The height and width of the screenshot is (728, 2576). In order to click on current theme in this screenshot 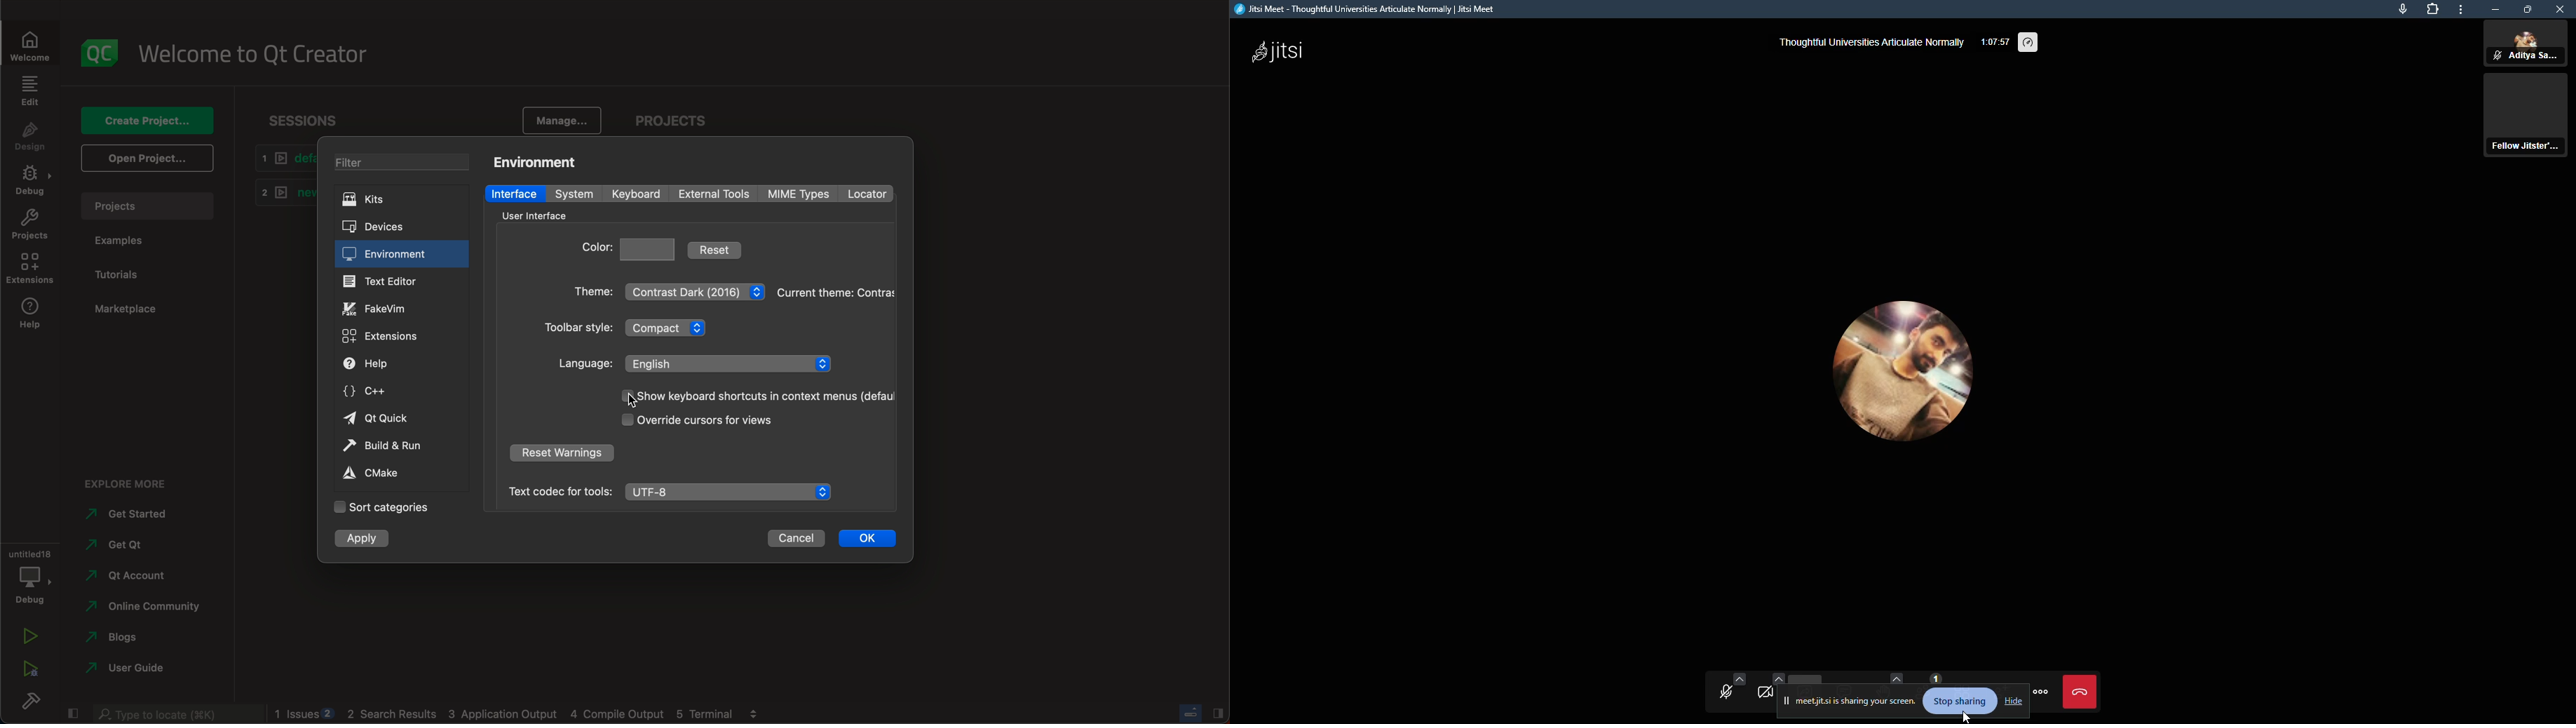, I will do `click(836, 290)`.